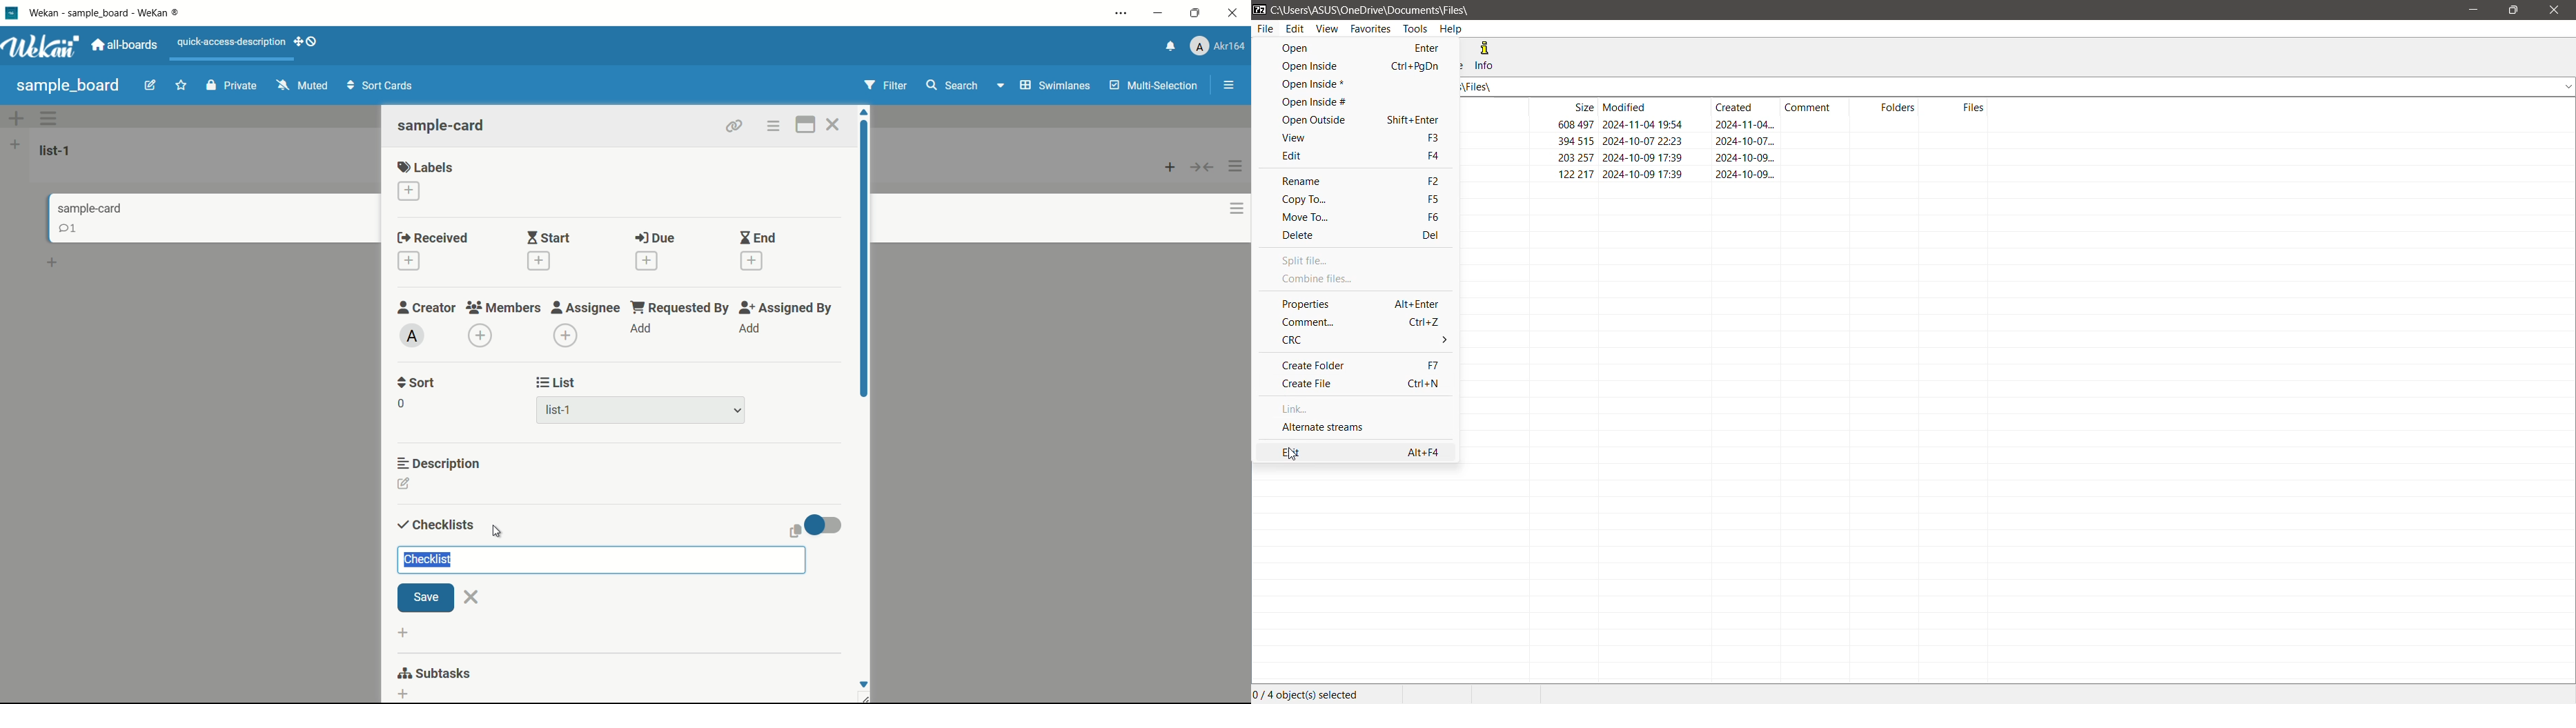  What do you see at coordinates (126, 45) in the screenshot?
I see `all boards` at bounding box center [126, 45].